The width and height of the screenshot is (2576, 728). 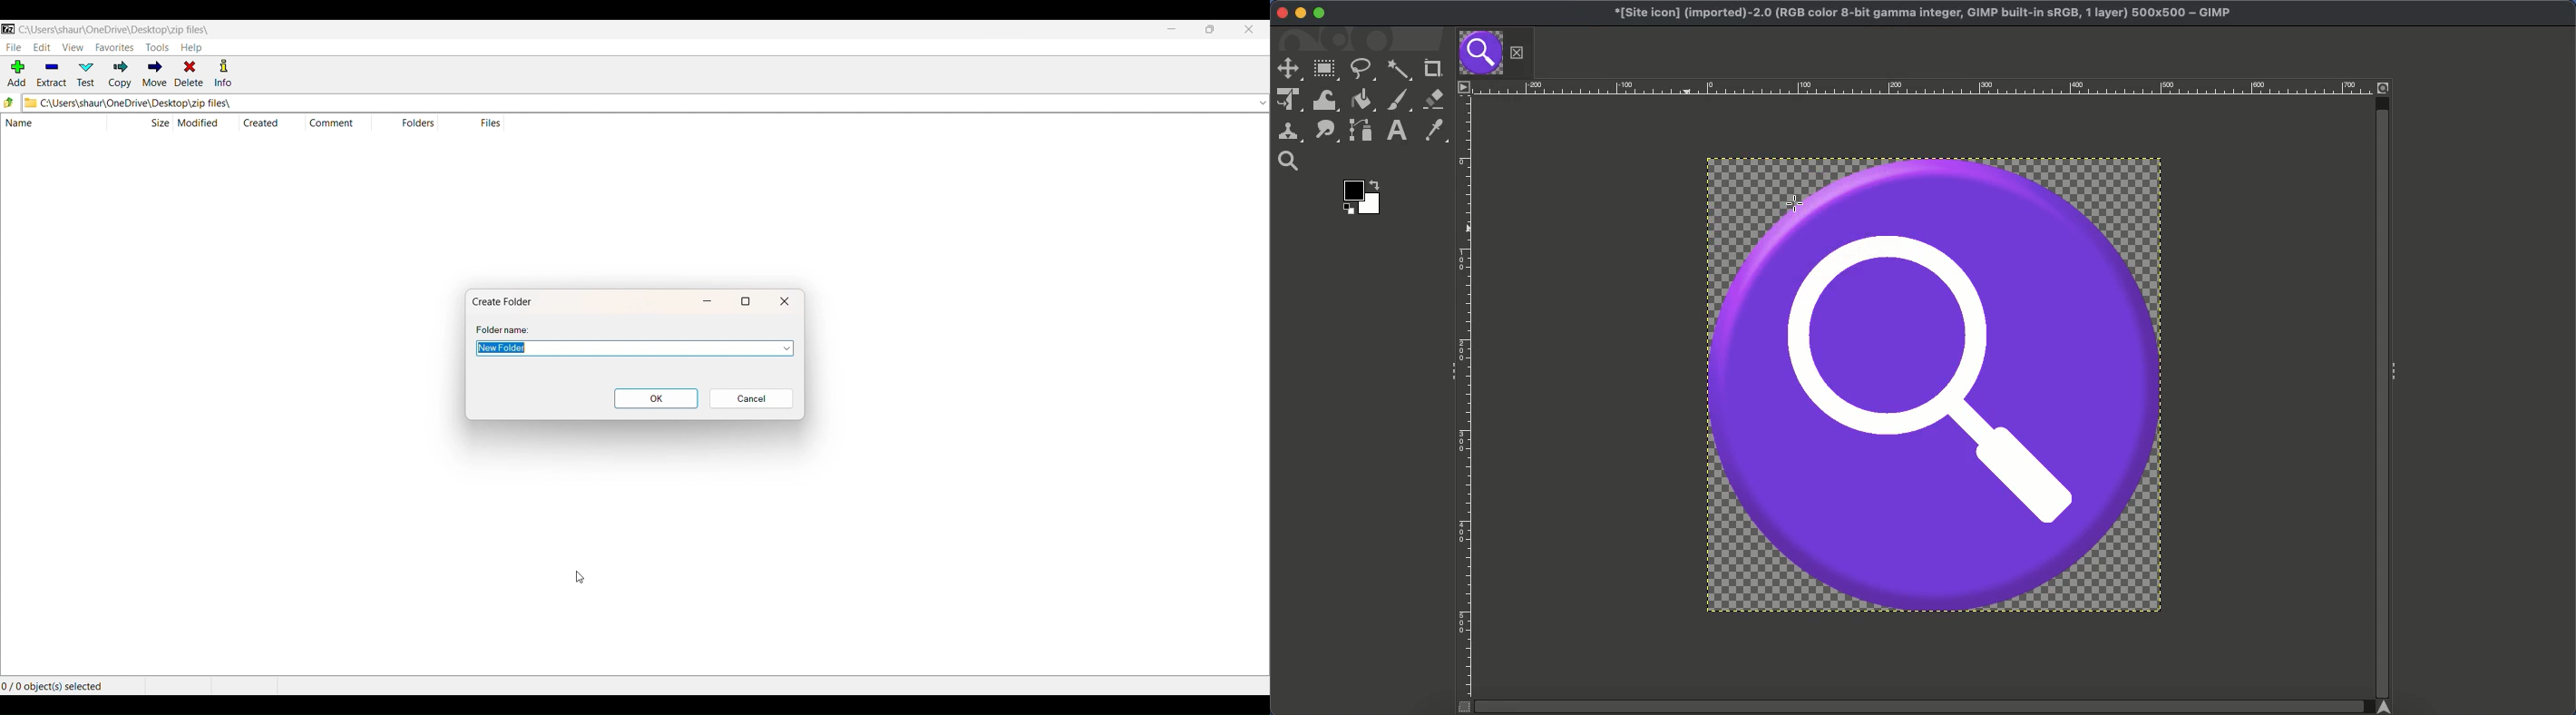 I want to click on TOOLS, so click(x=157, y=48).